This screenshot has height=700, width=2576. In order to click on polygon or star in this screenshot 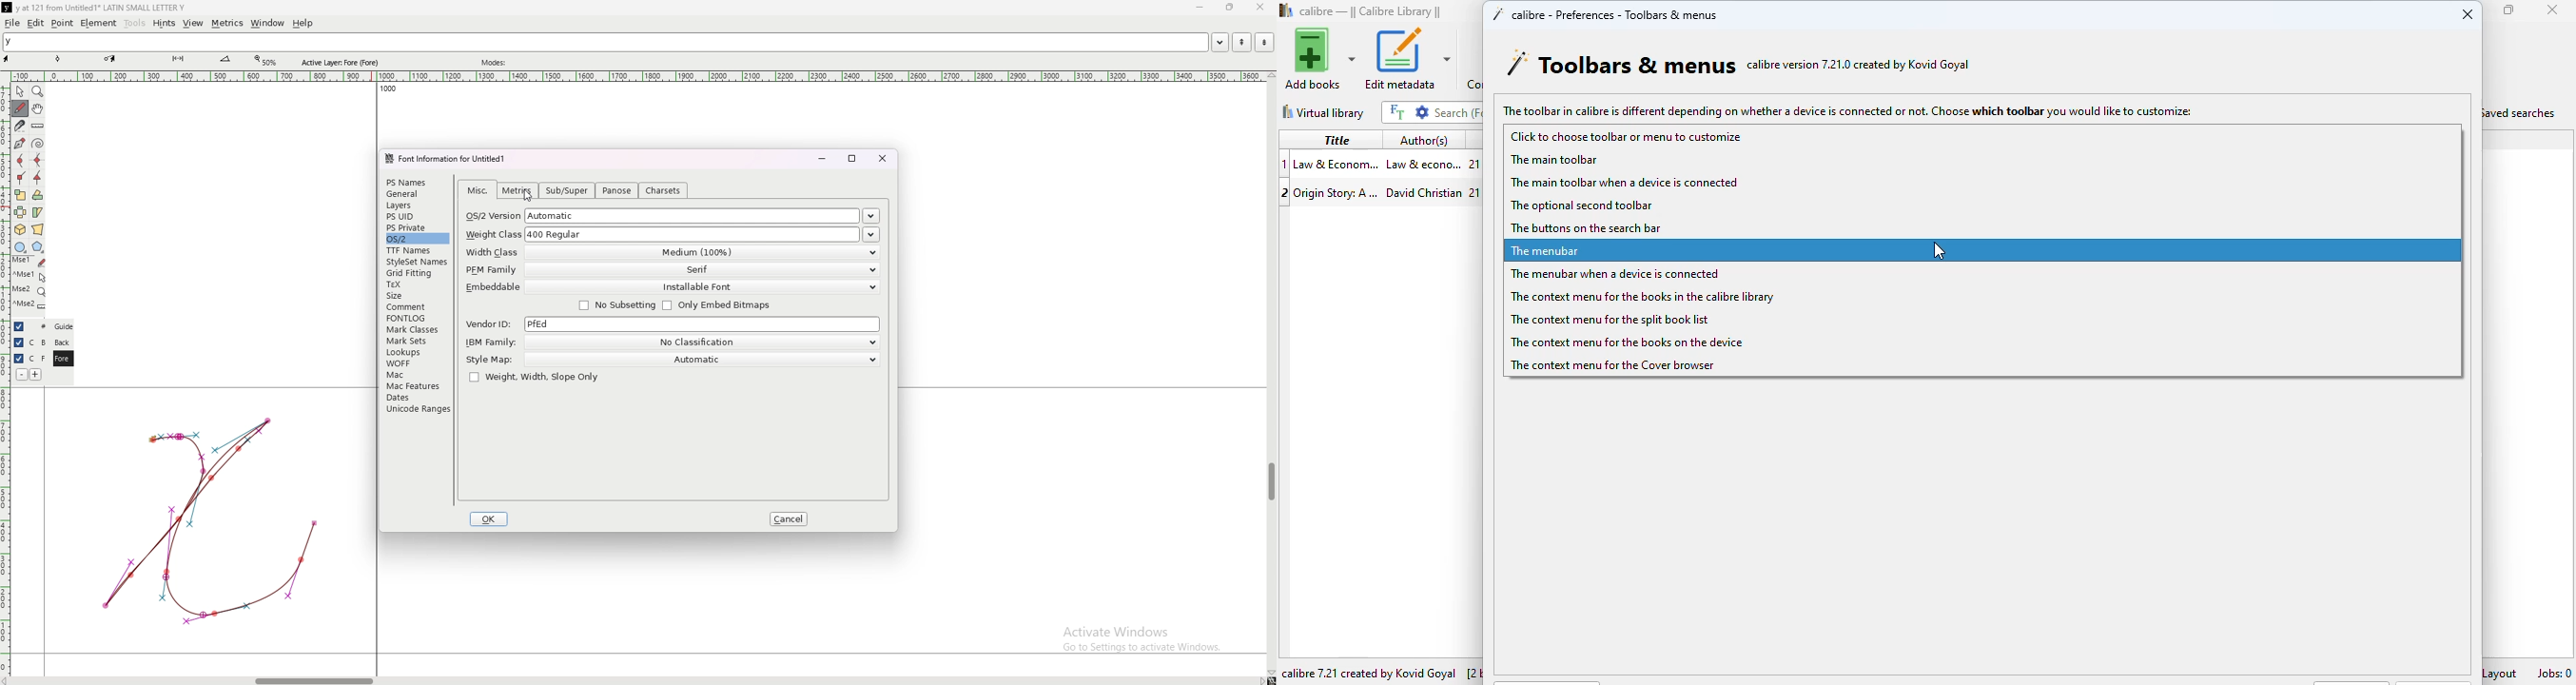, I will do `click(38, 247)`.